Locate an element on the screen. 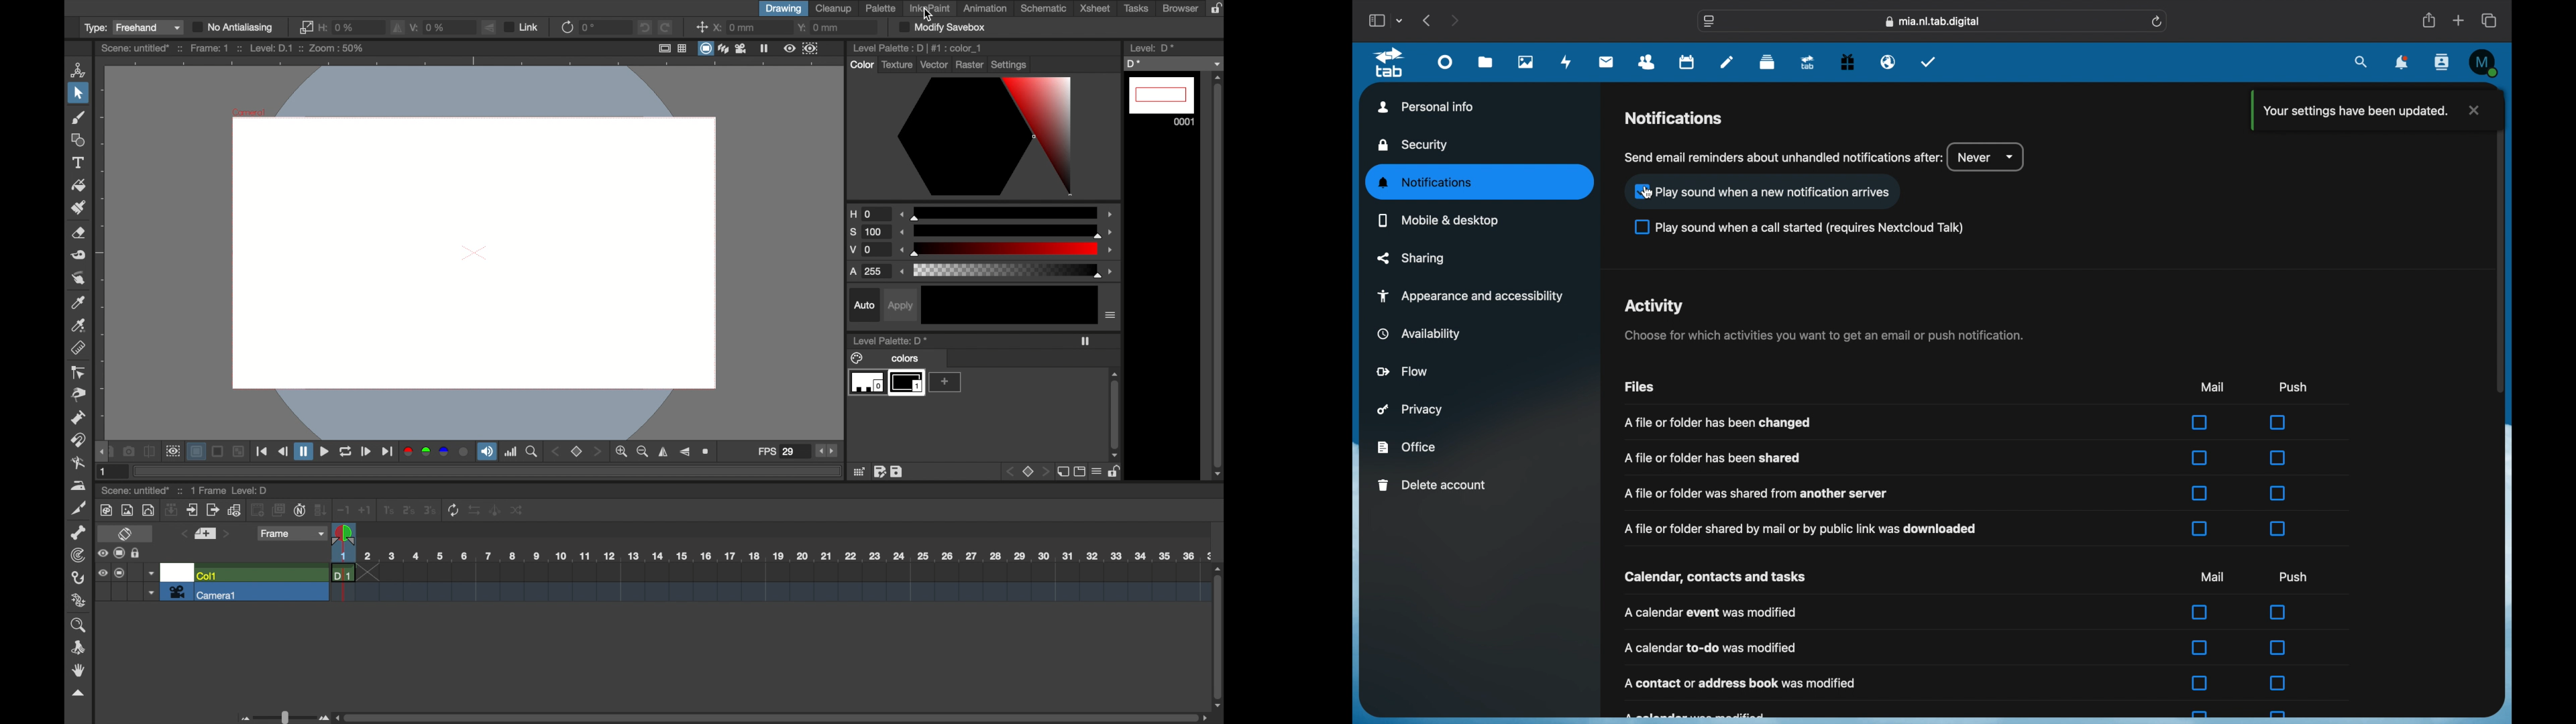  notifications is located at coordinates (1426, 183).